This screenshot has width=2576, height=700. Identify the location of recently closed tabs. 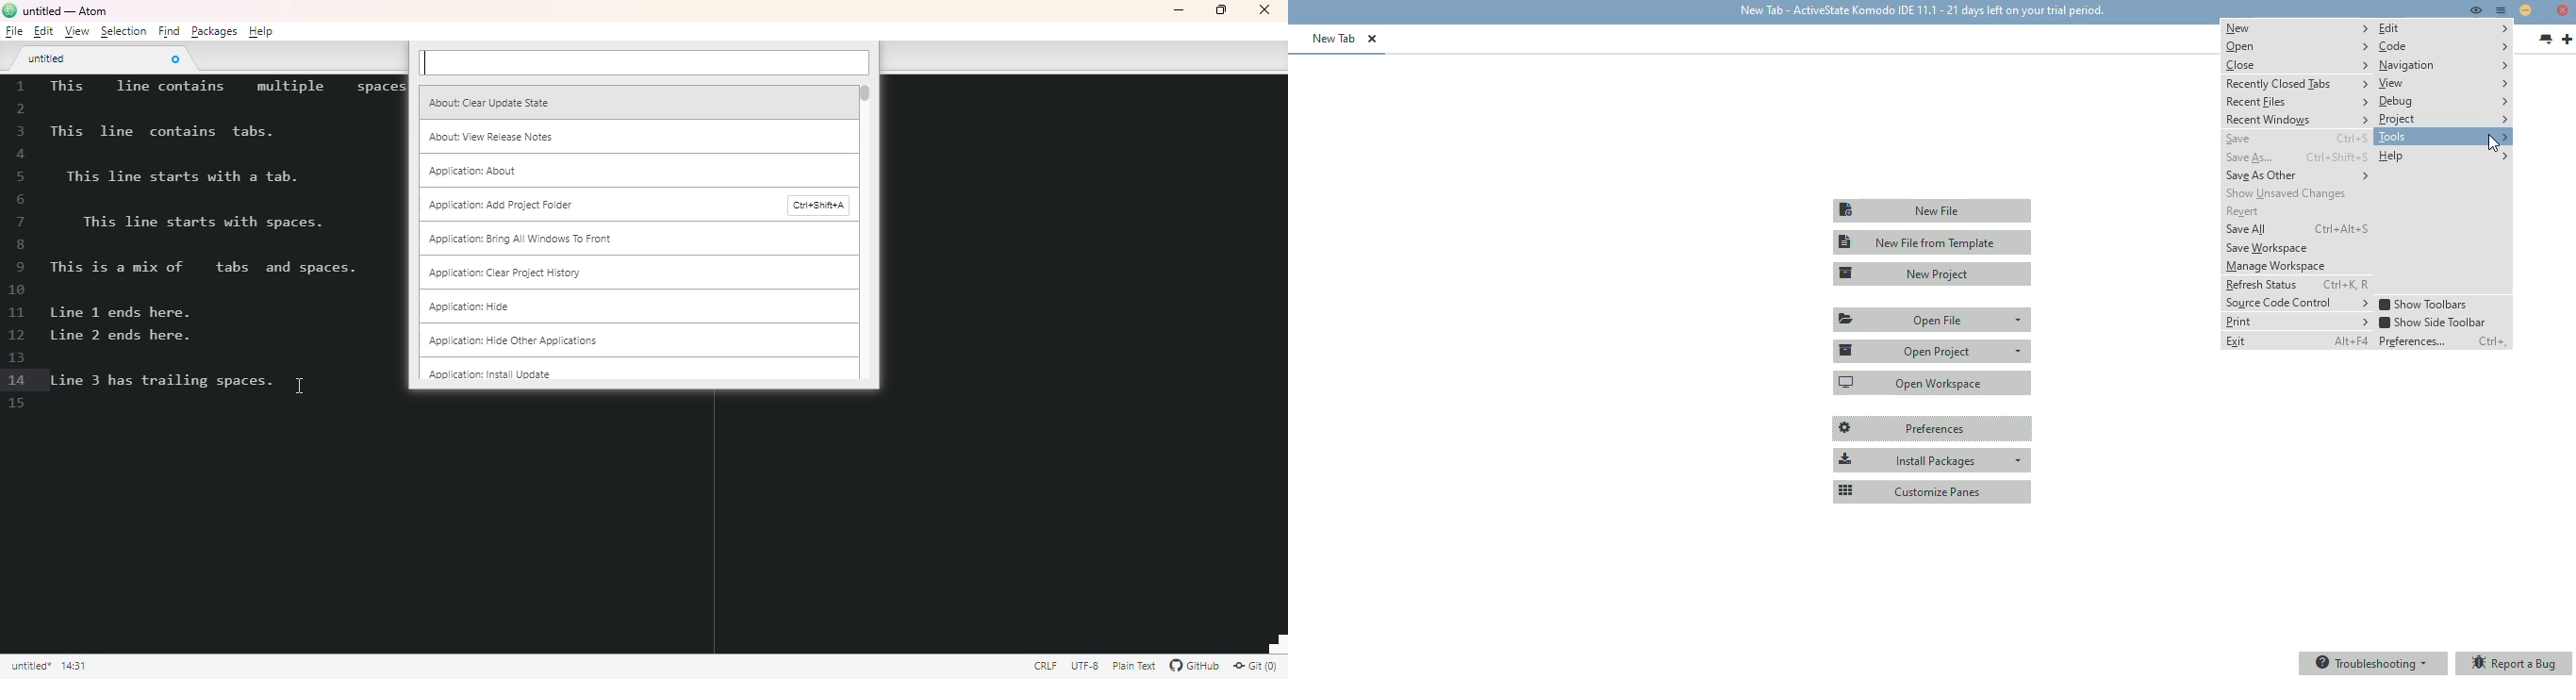
(2298, 83).